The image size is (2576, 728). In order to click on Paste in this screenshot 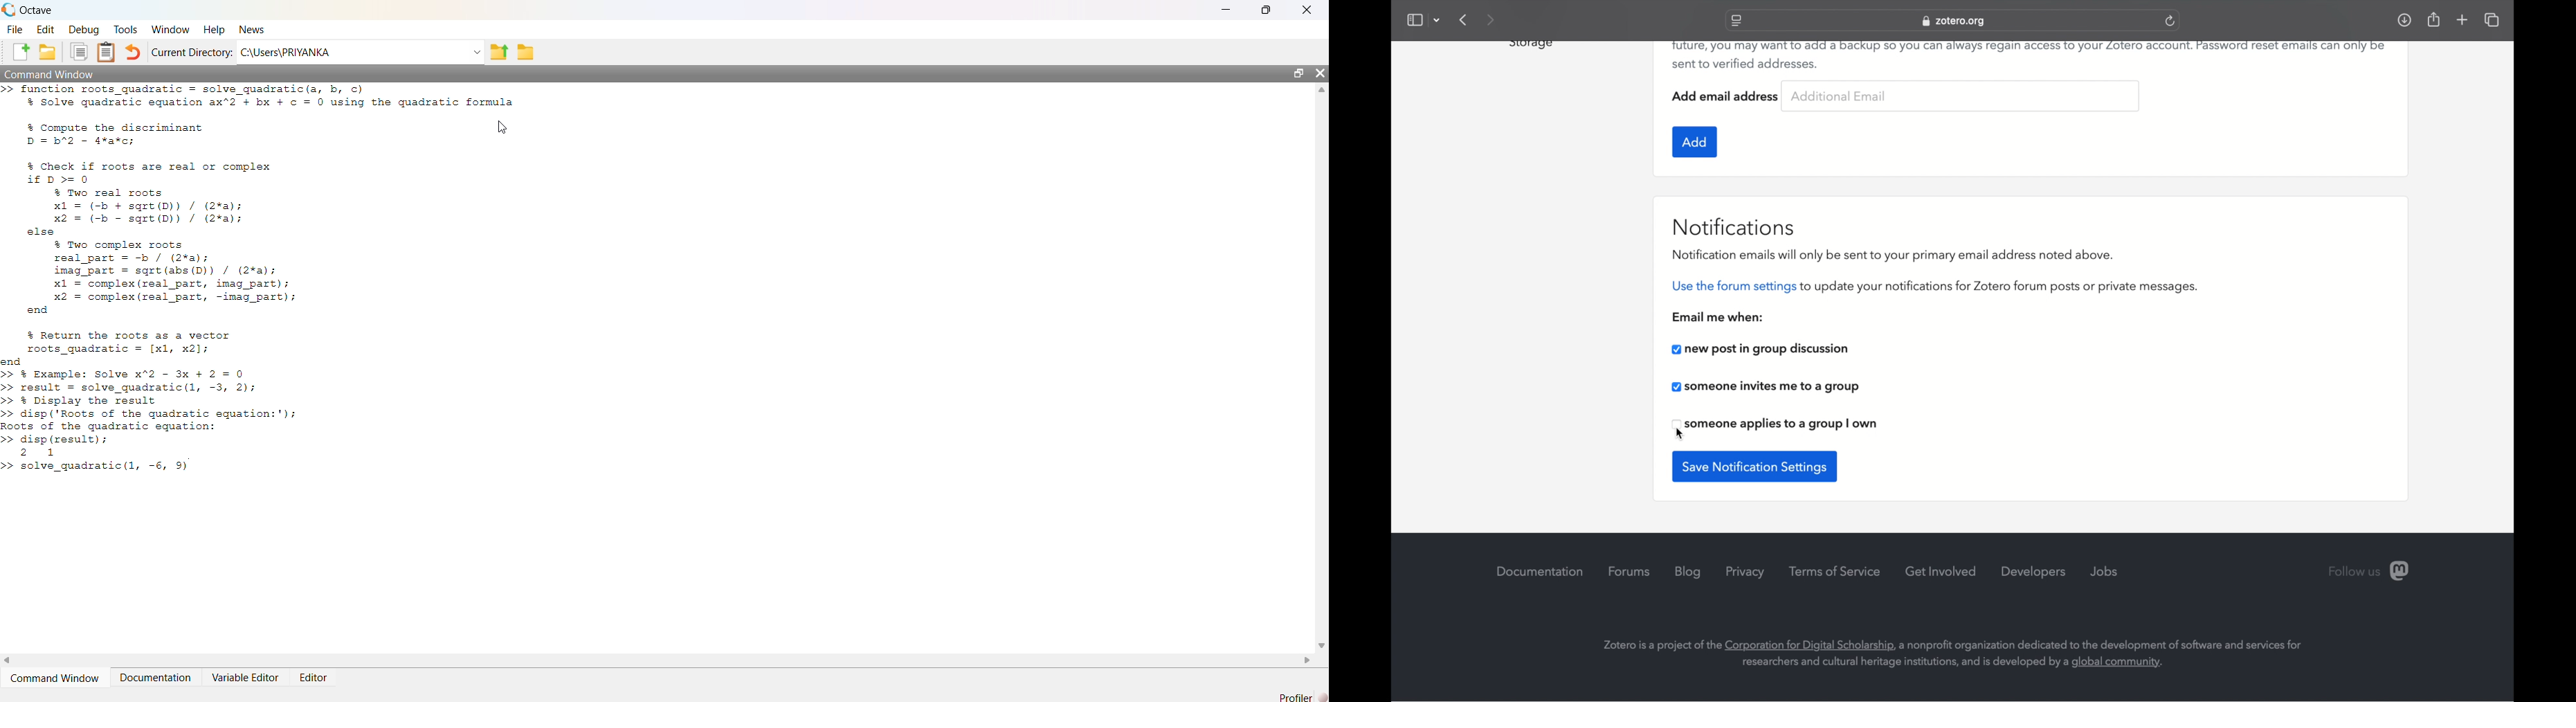, I will do `click(108, 52)`.